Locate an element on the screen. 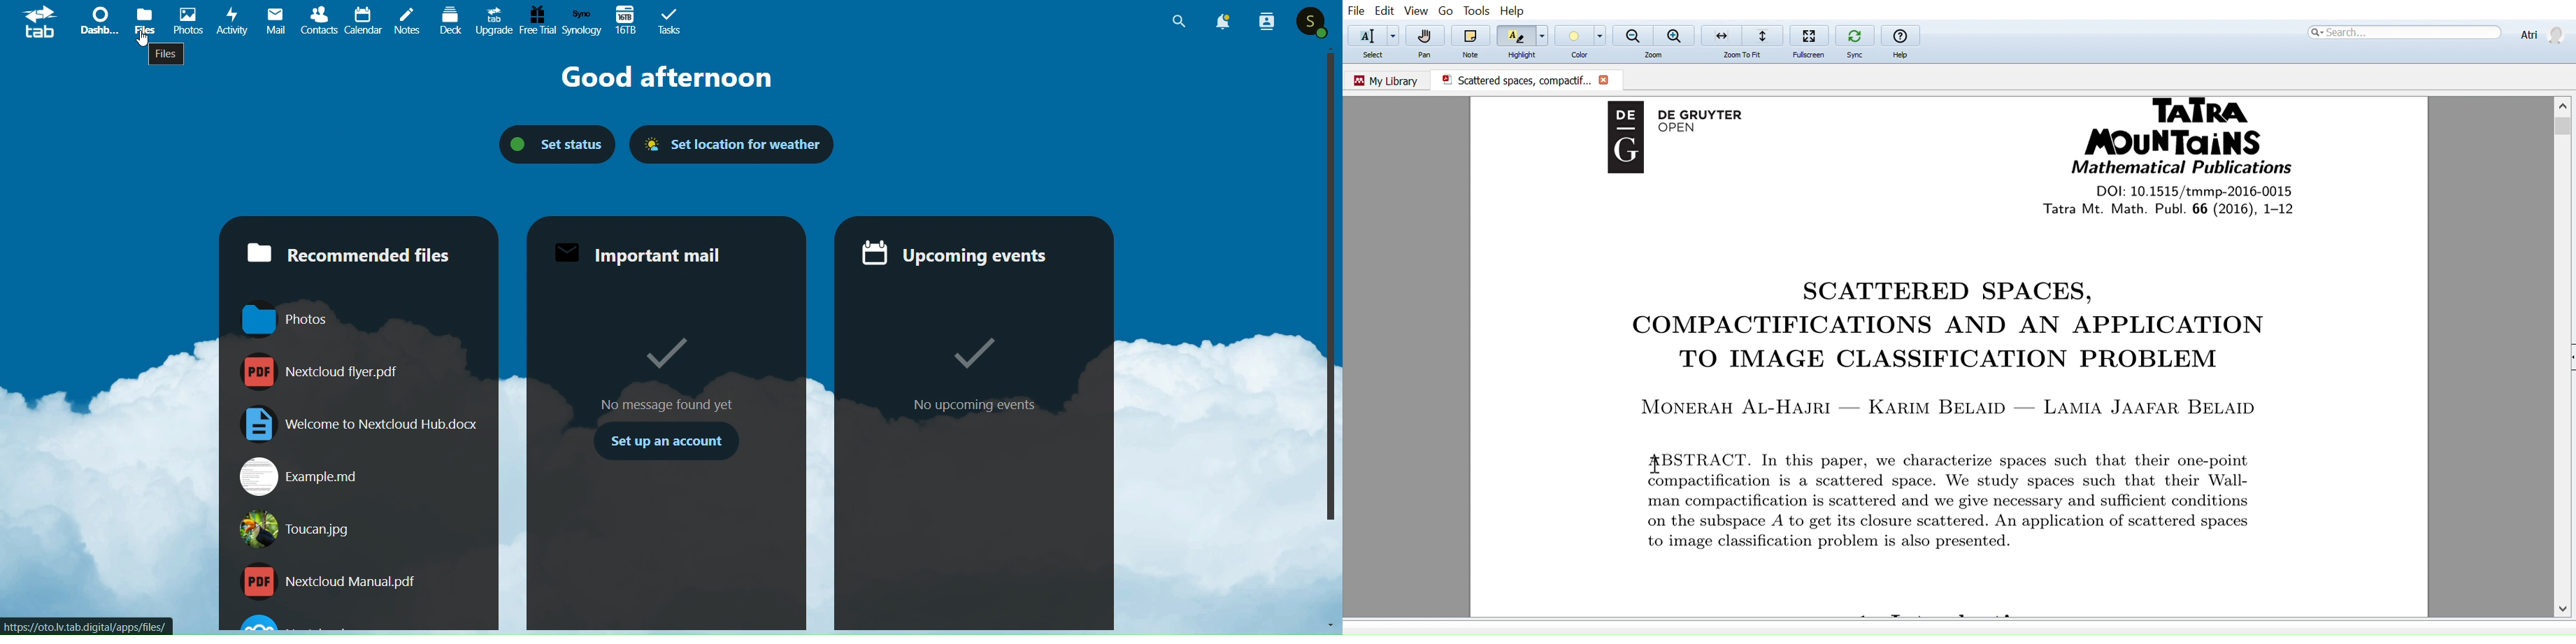 This screenshot has height=644, width=2576. Cursor is located at coordinates (1657, 463).